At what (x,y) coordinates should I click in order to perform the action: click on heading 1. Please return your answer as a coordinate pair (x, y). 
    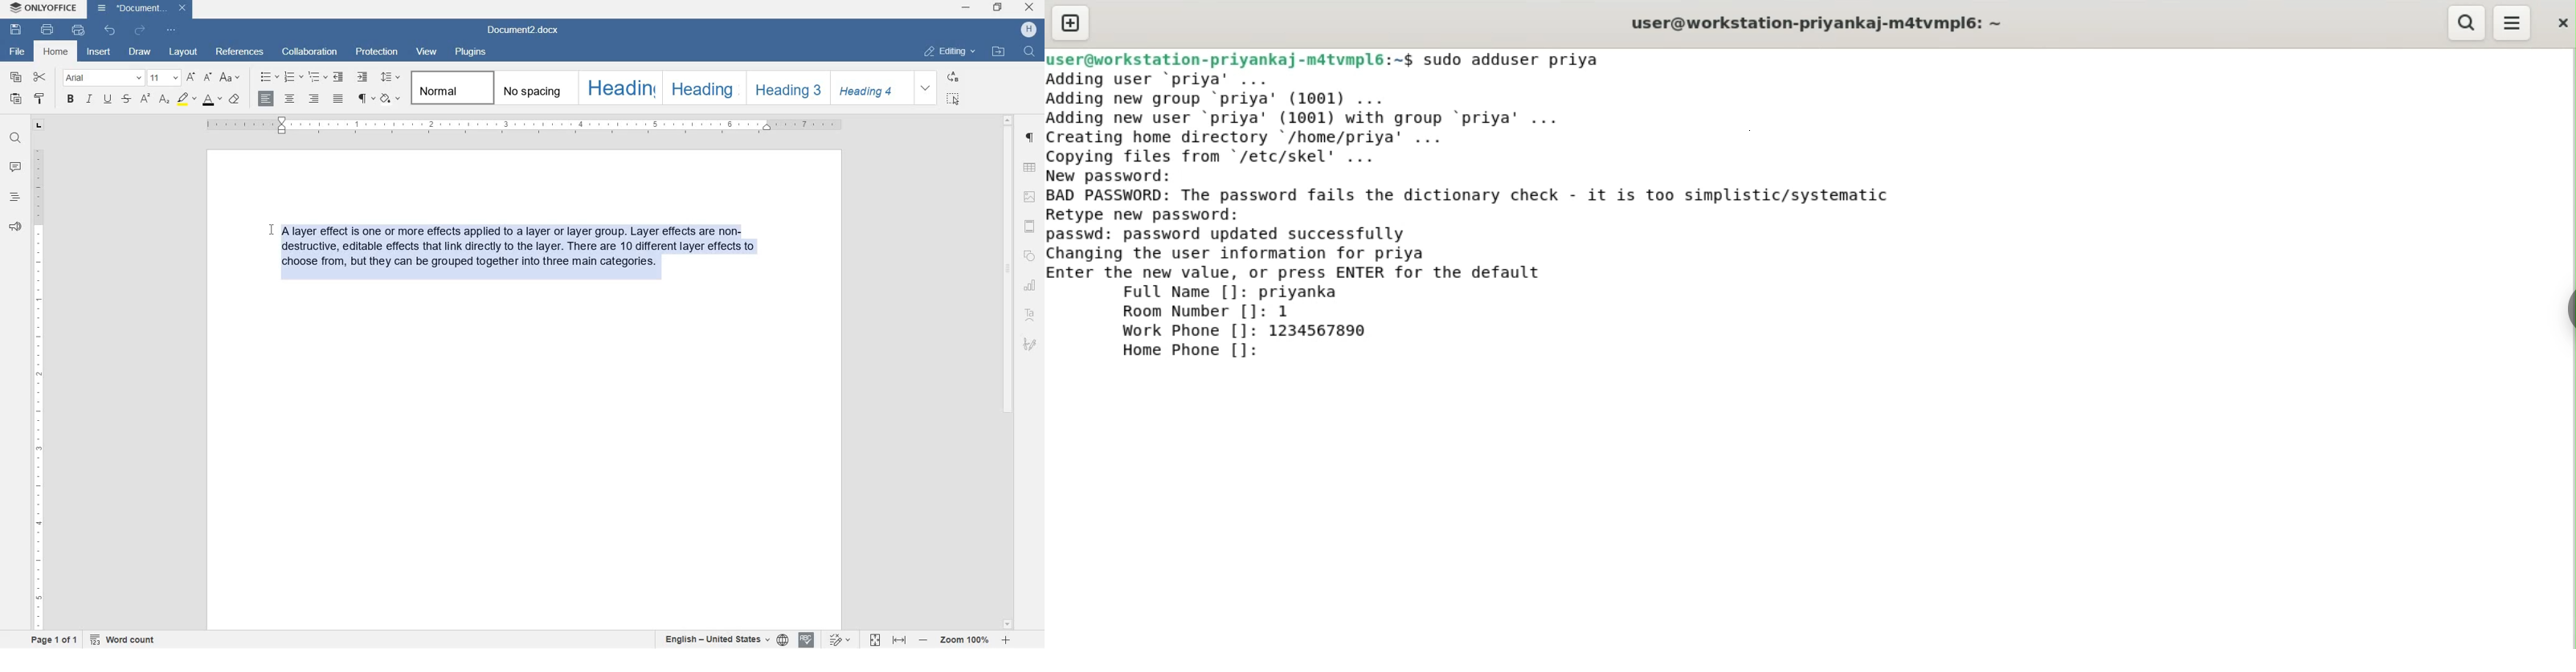
    Looking at the image, I should click on (619, 87).